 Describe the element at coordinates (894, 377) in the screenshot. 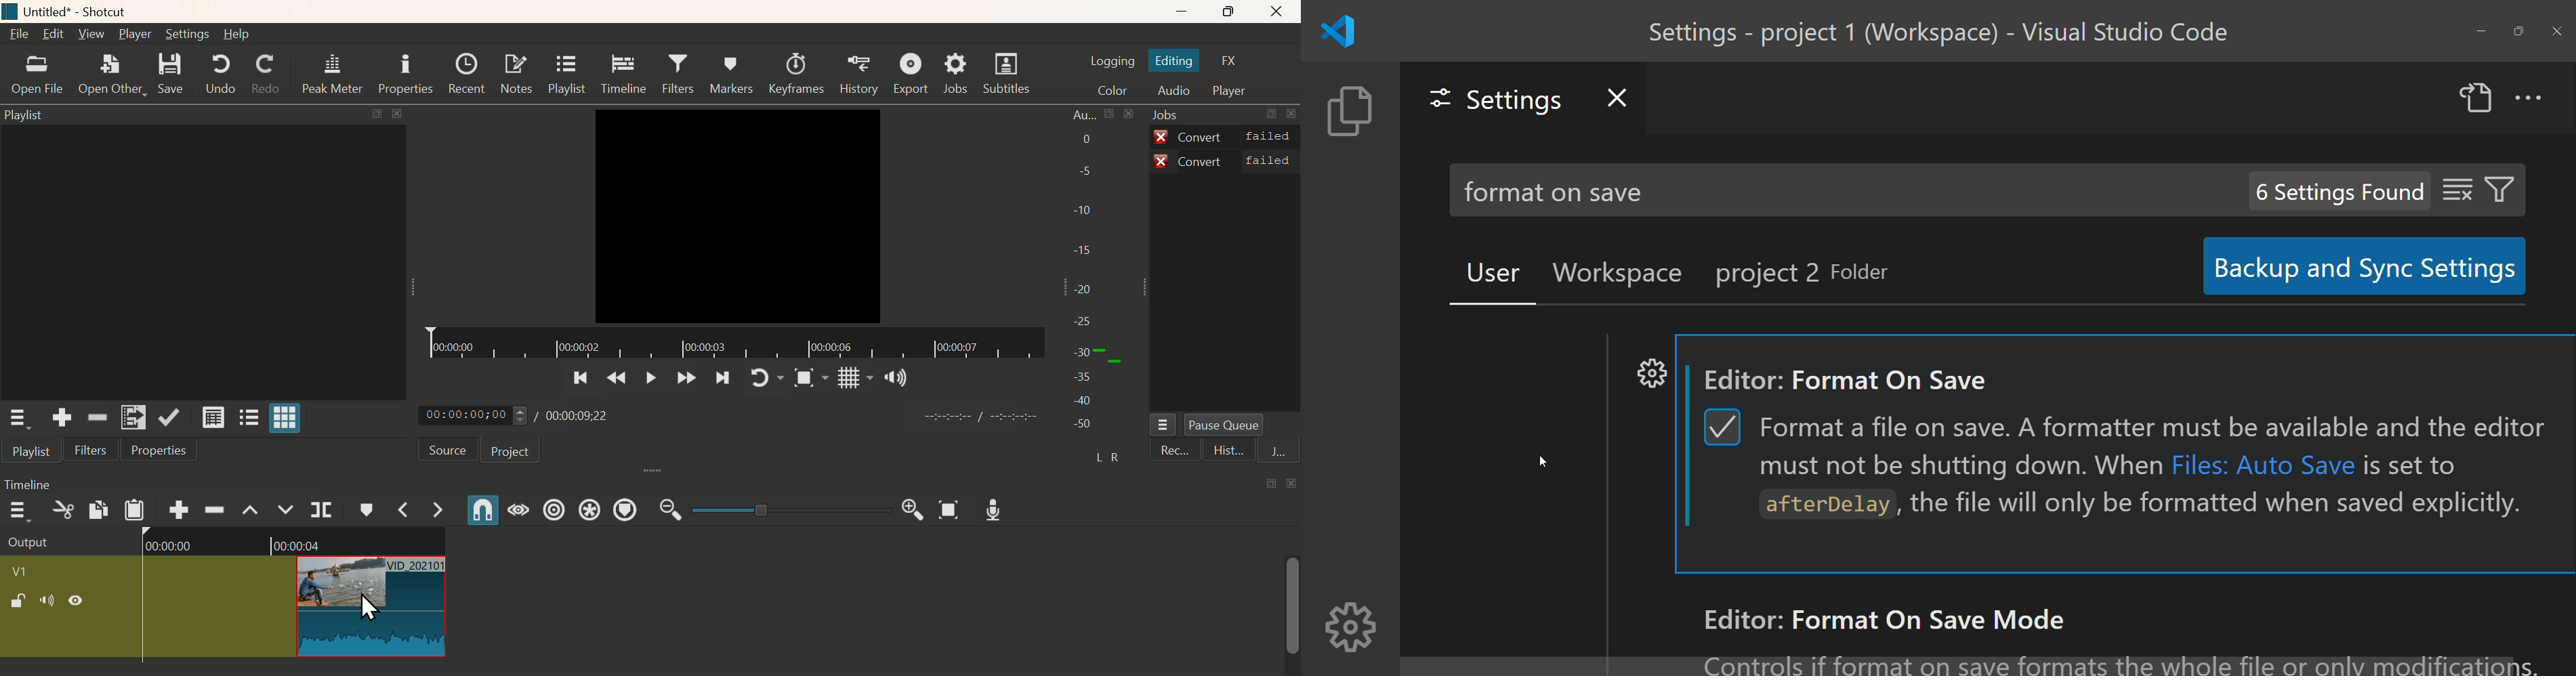

I see `Sound` at that location.